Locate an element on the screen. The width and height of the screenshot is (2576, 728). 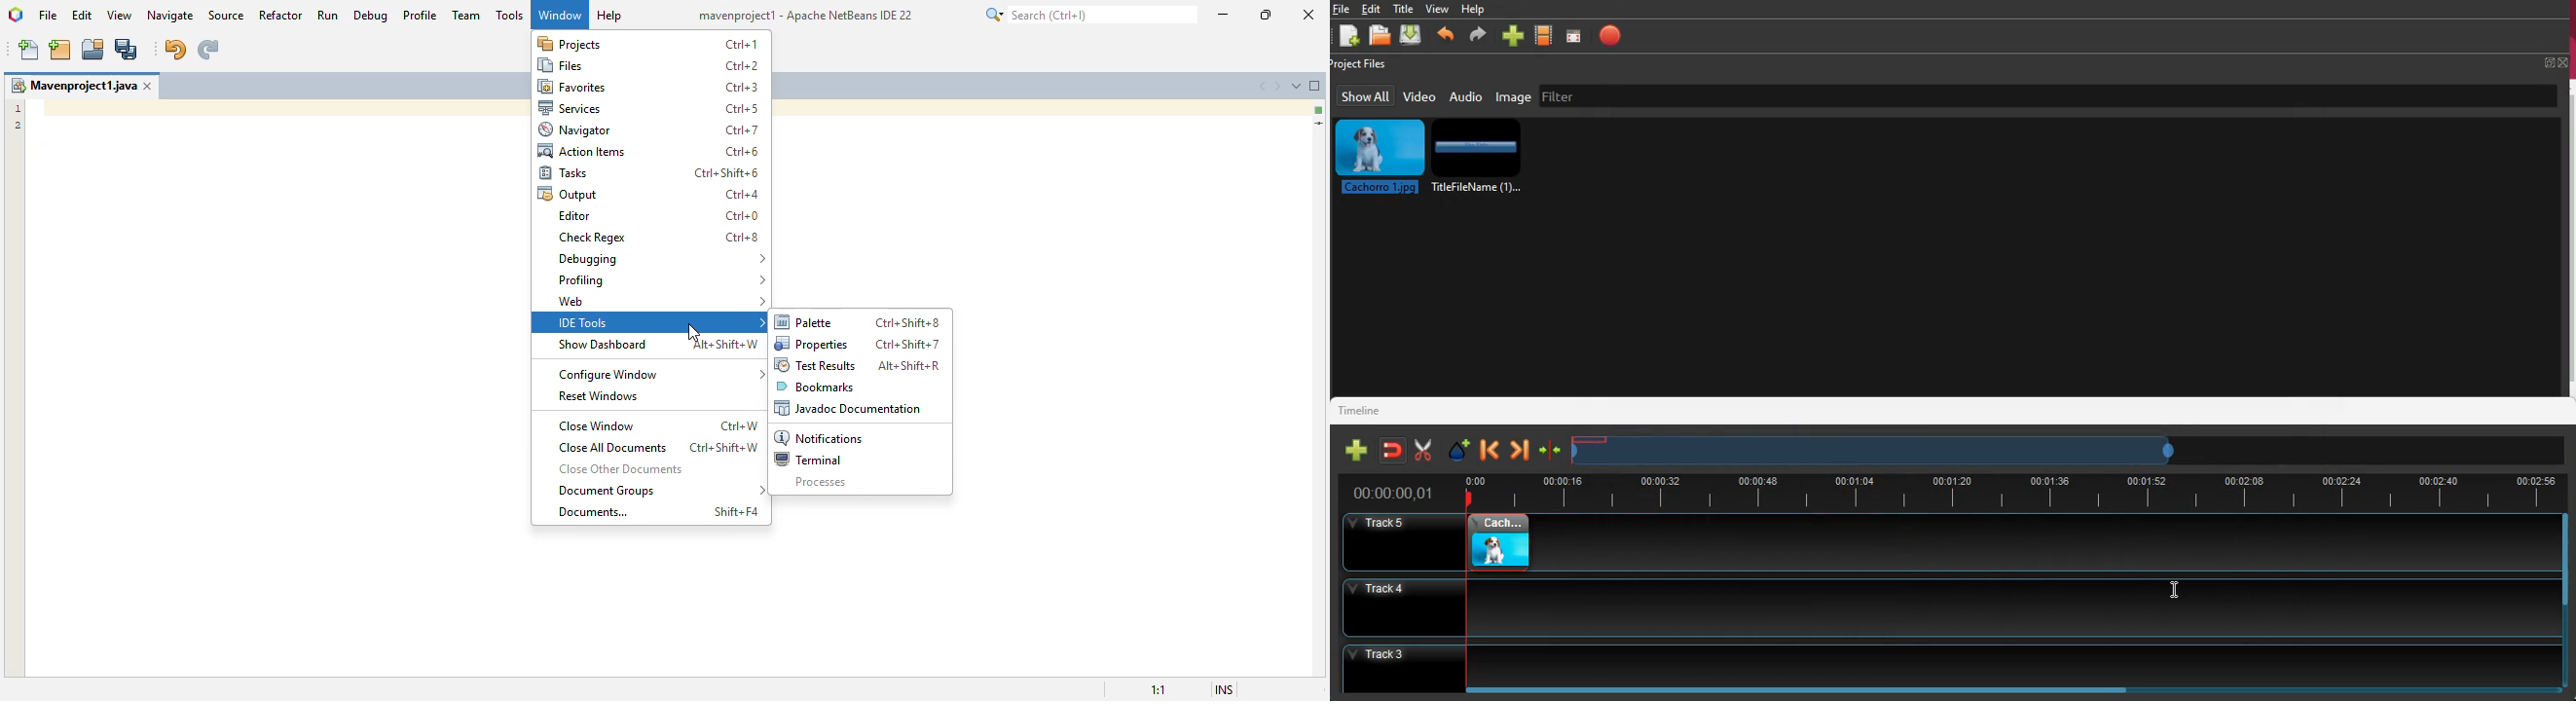
horizontal scroll  is located at coordinates (1802, 694).